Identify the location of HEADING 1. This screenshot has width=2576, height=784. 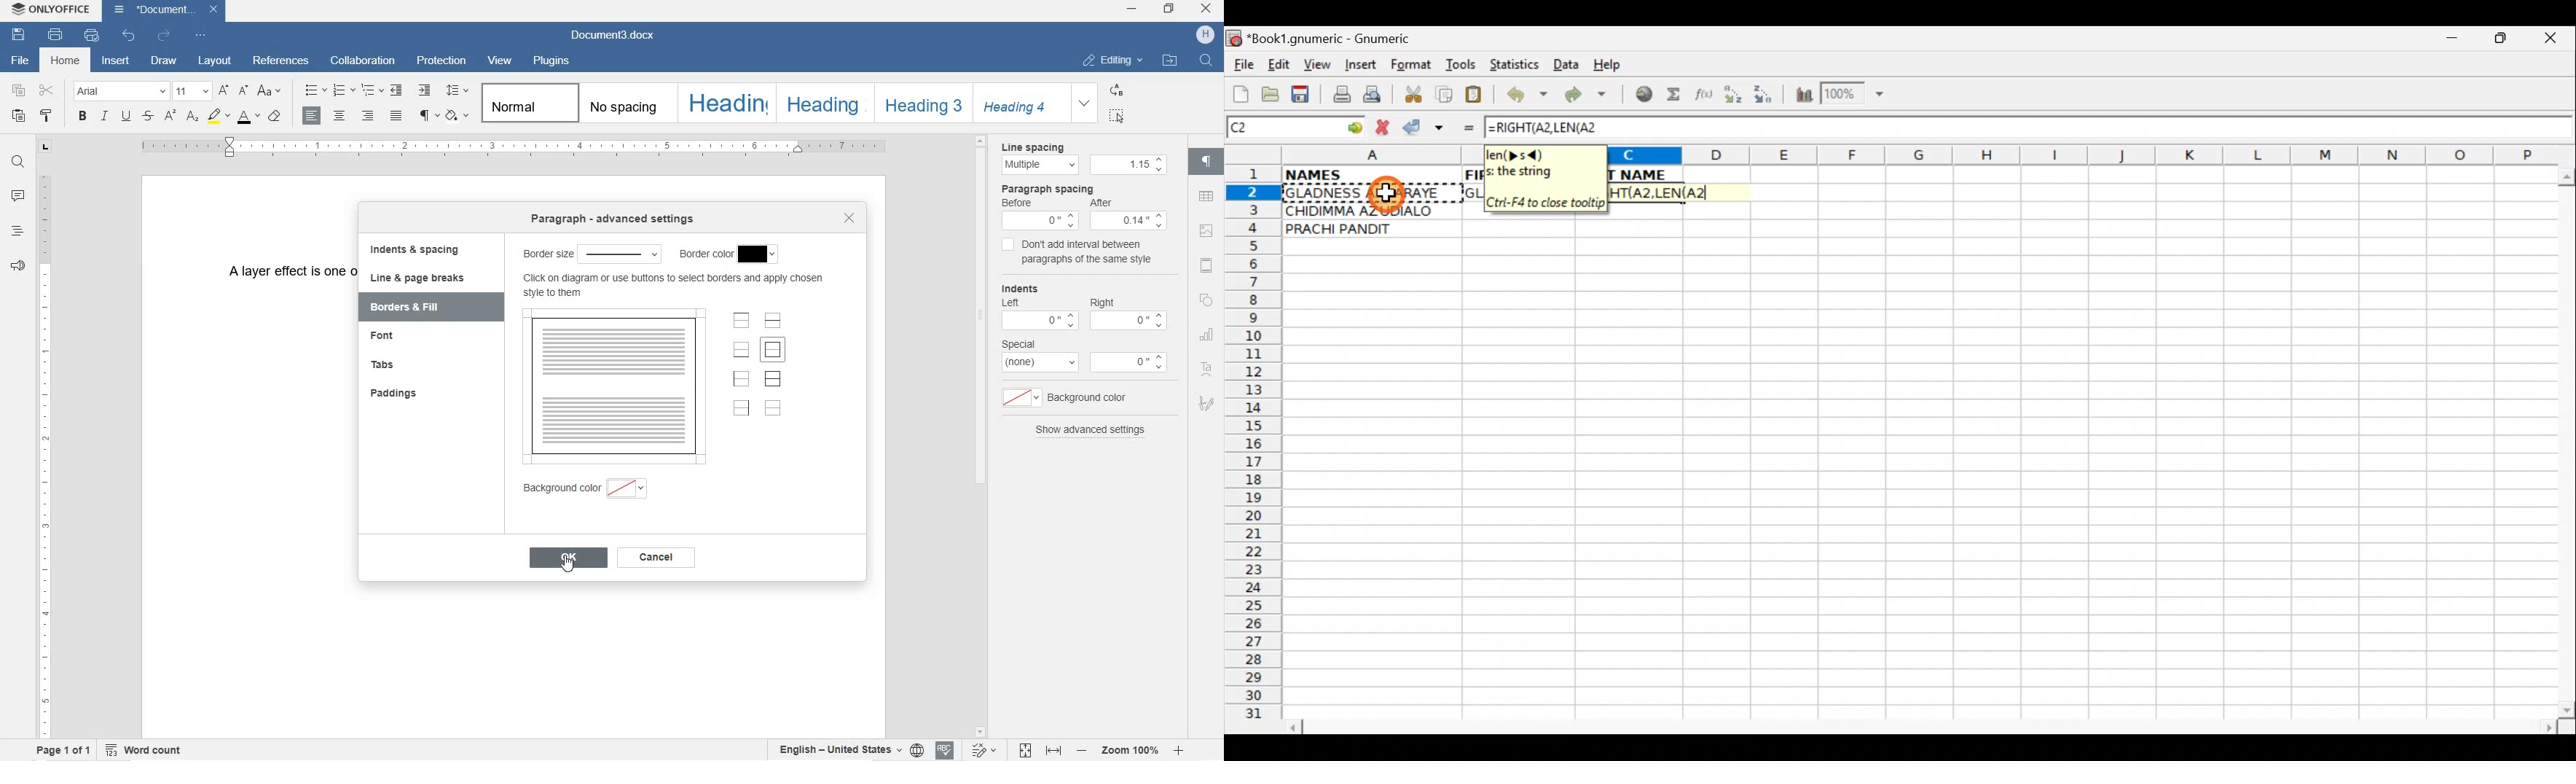
(725, 102).